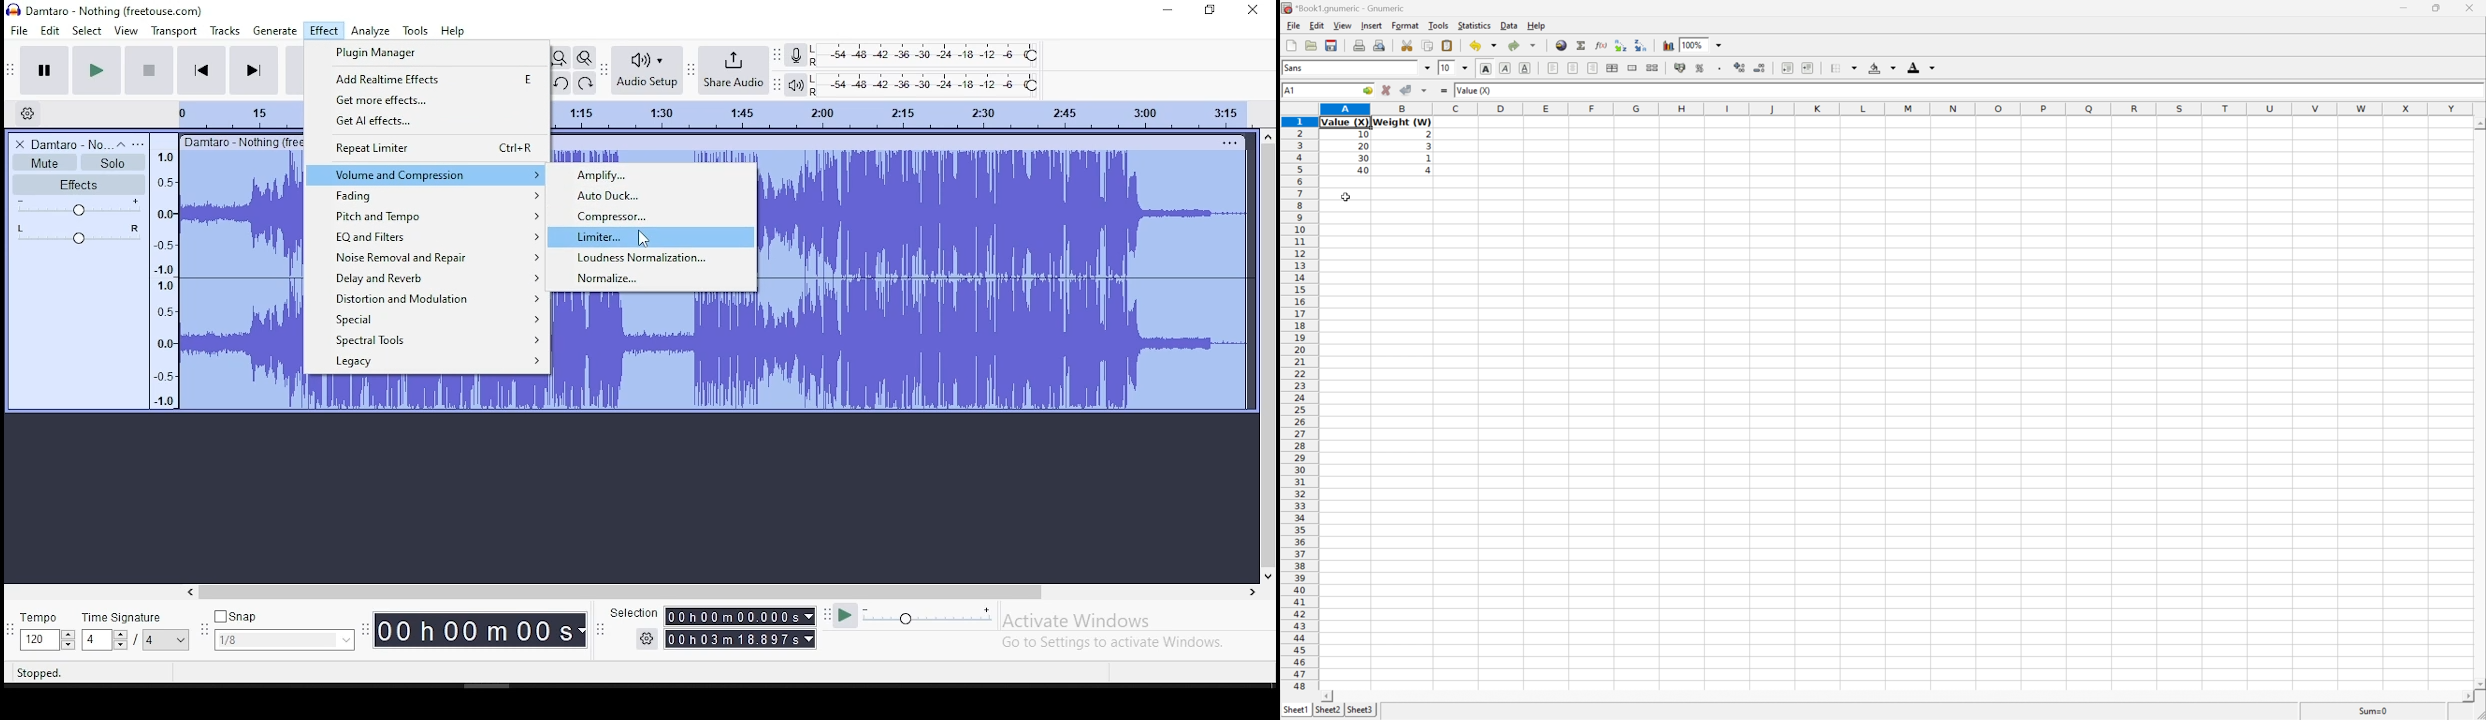 The height and width of the screenshot is (728, 2492). What do you see at coordinates (1402, 122) in the screenshot?
I see `Weight (W)` at bounding box center [1402, 122].